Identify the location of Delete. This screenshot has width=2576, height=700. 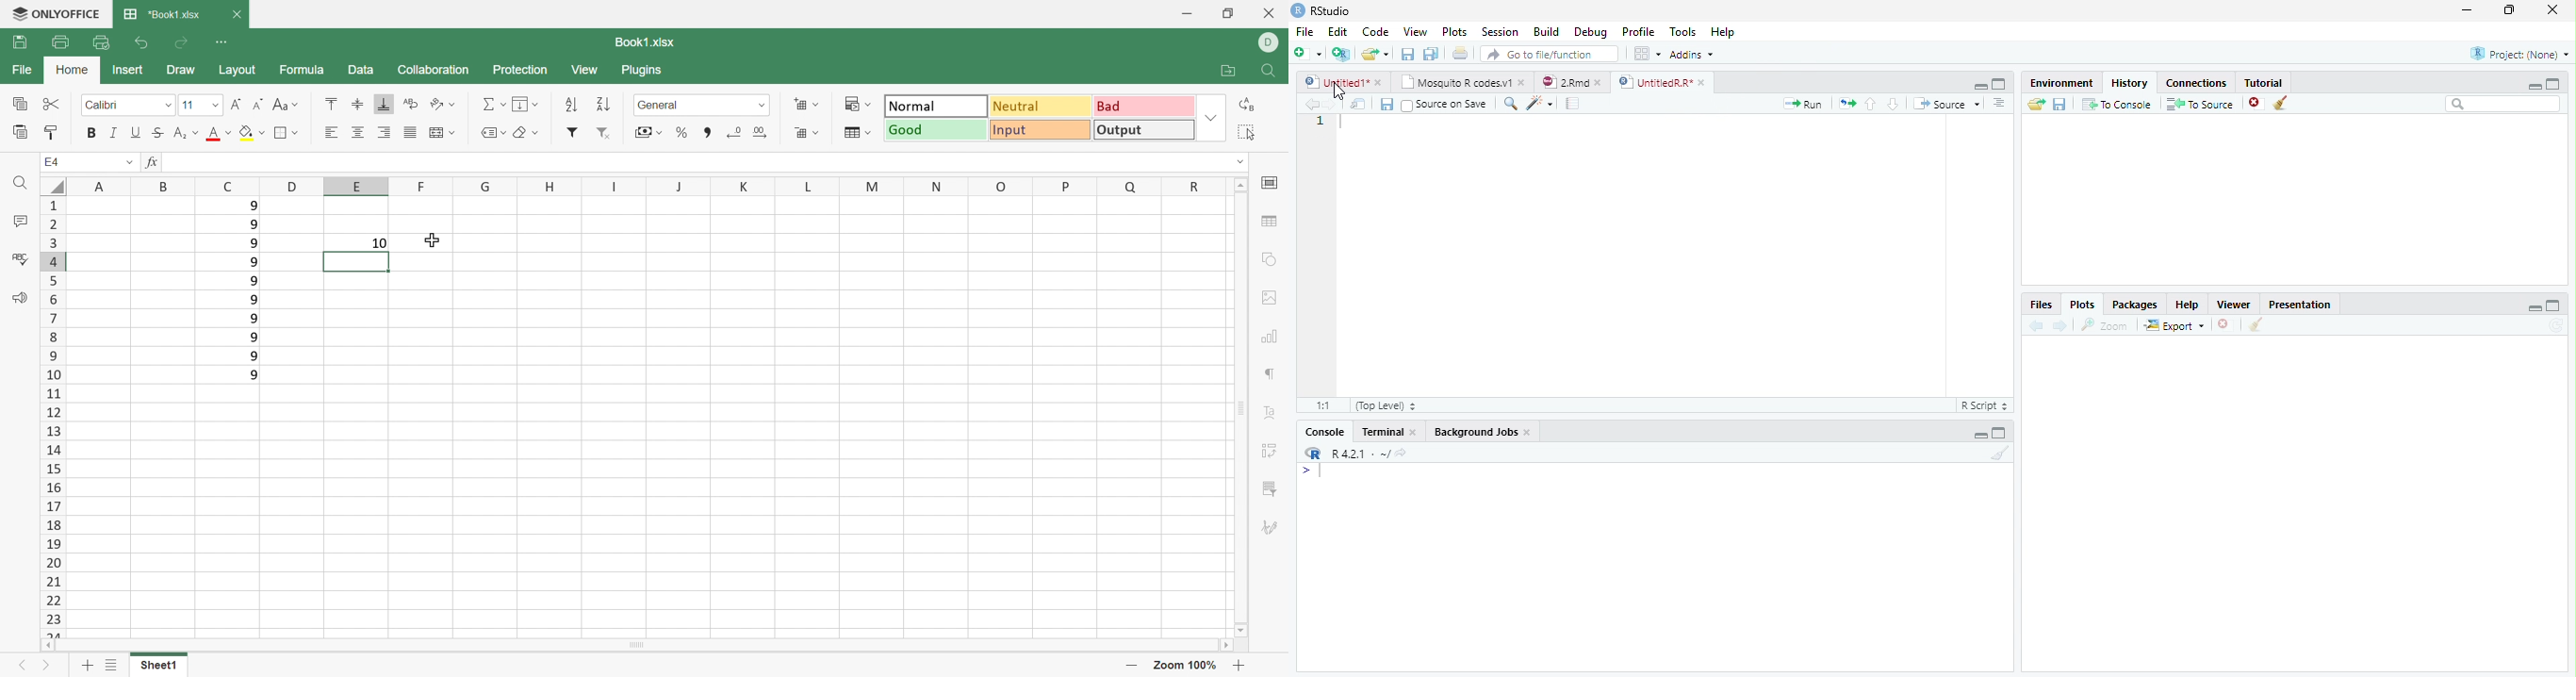
(2223, 323).